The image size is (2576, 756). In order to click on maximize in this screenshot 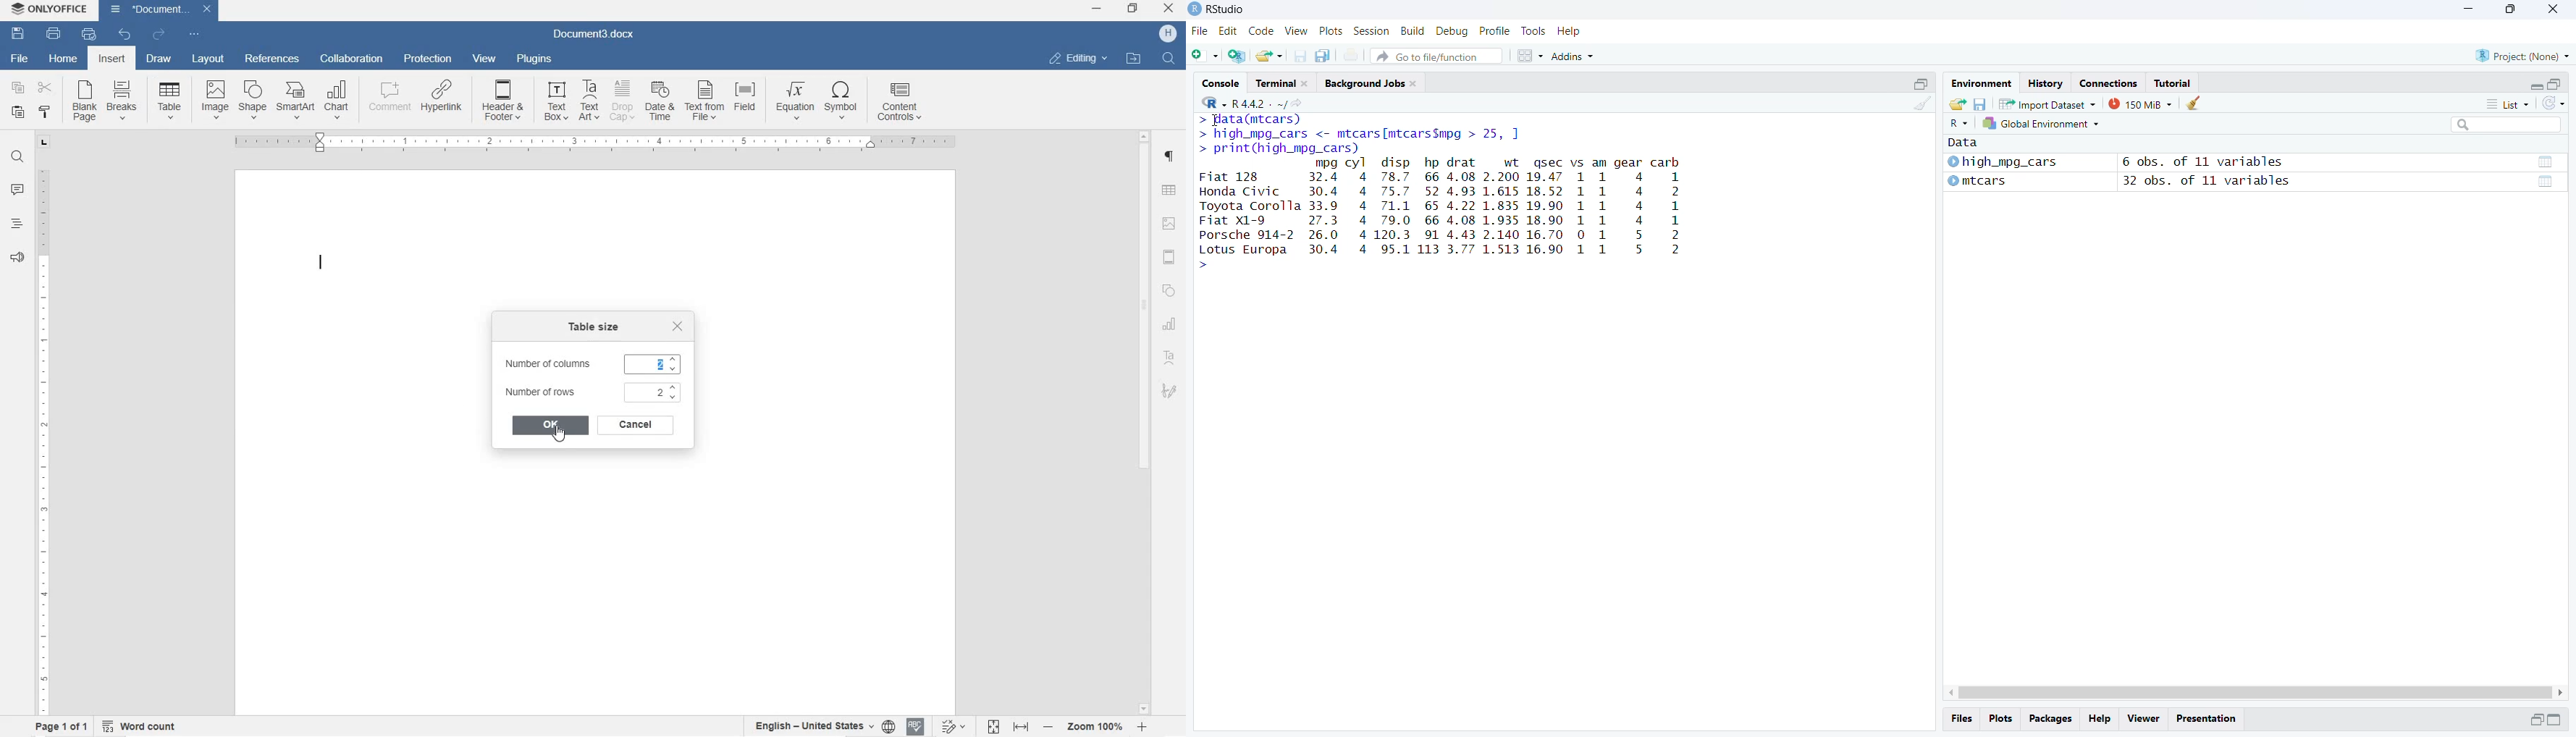, I will do `click(2555, 85)`.